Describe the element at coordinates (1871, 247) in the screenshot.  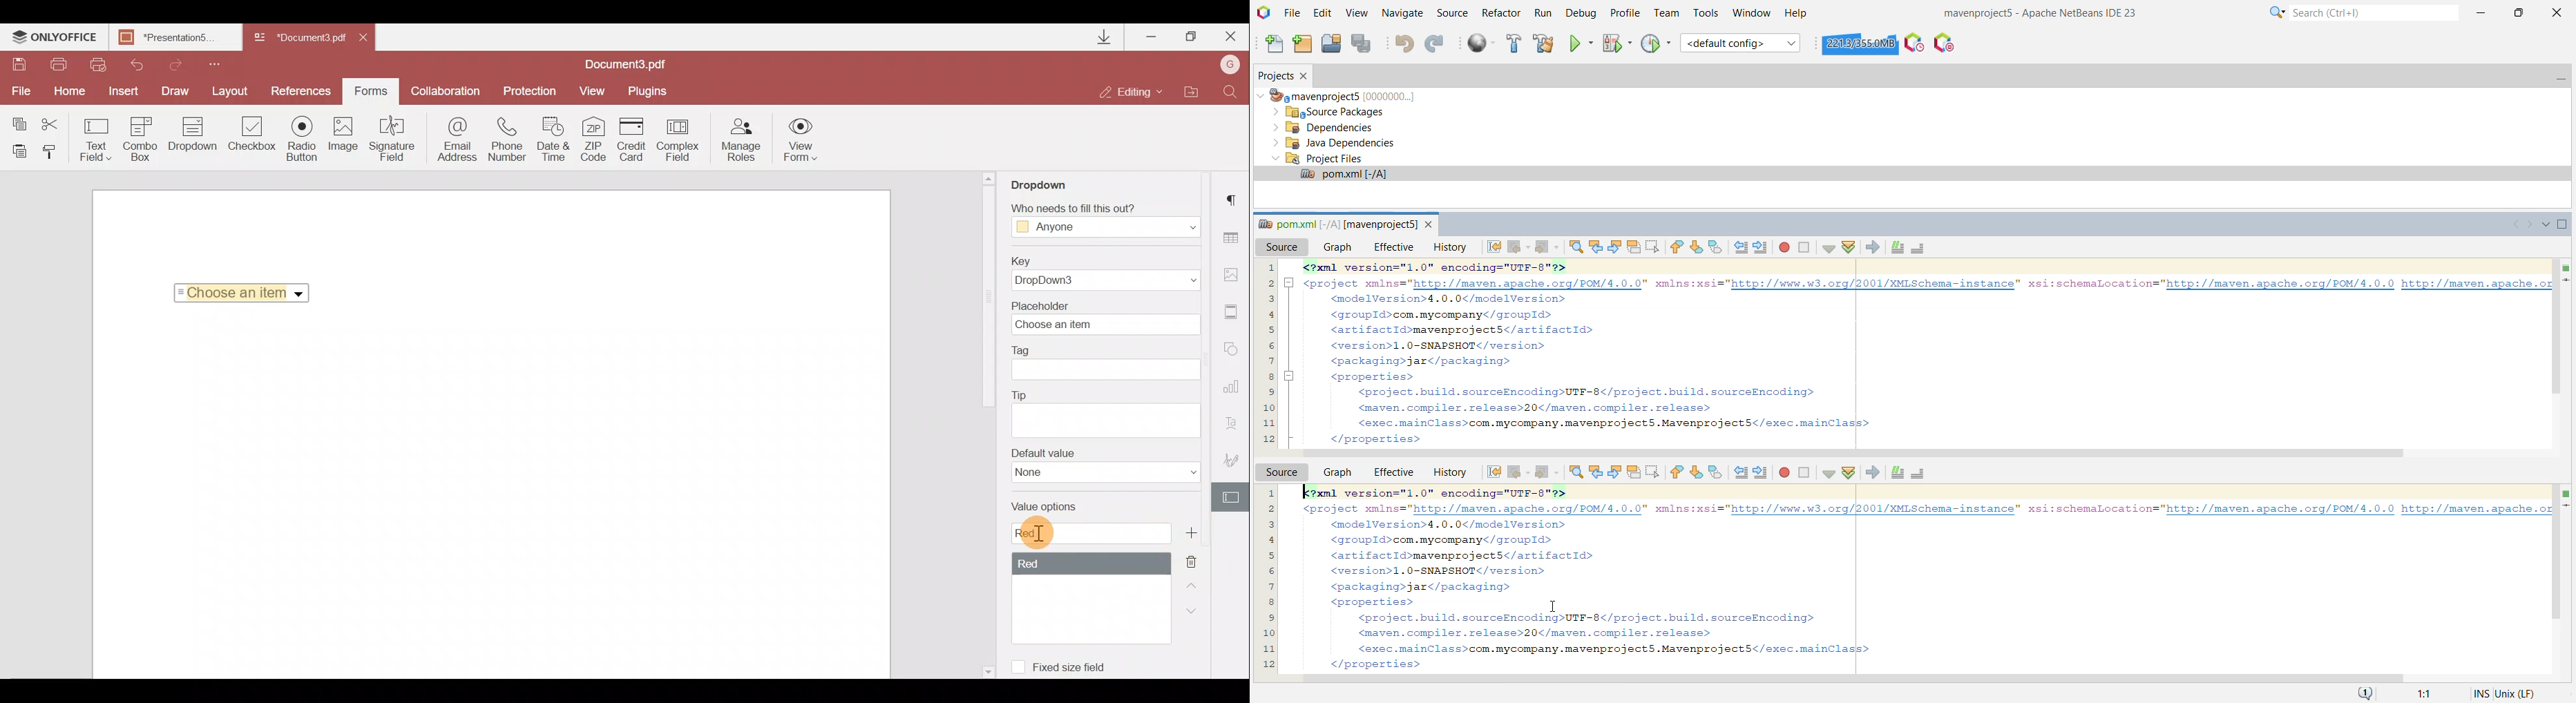
I see `XSL Transformation` at that location.